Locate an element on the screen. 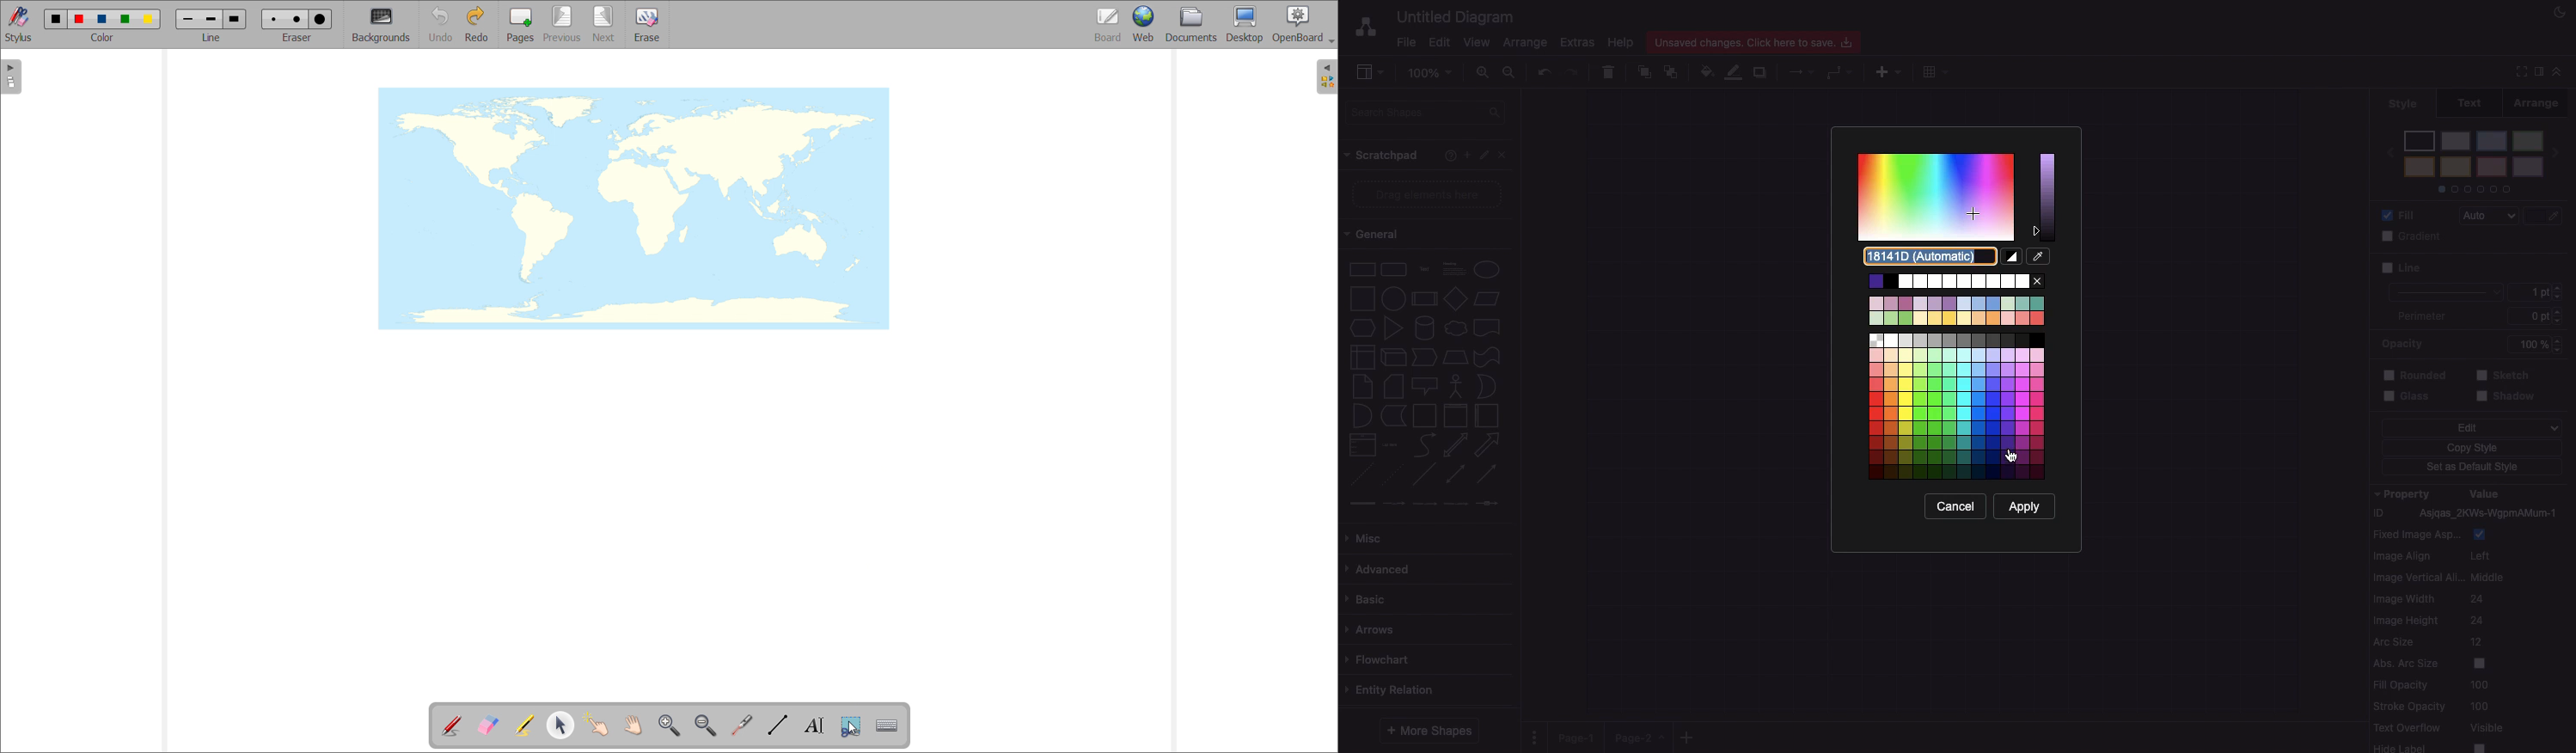  Black and white is located at coordinates (2011, 256).